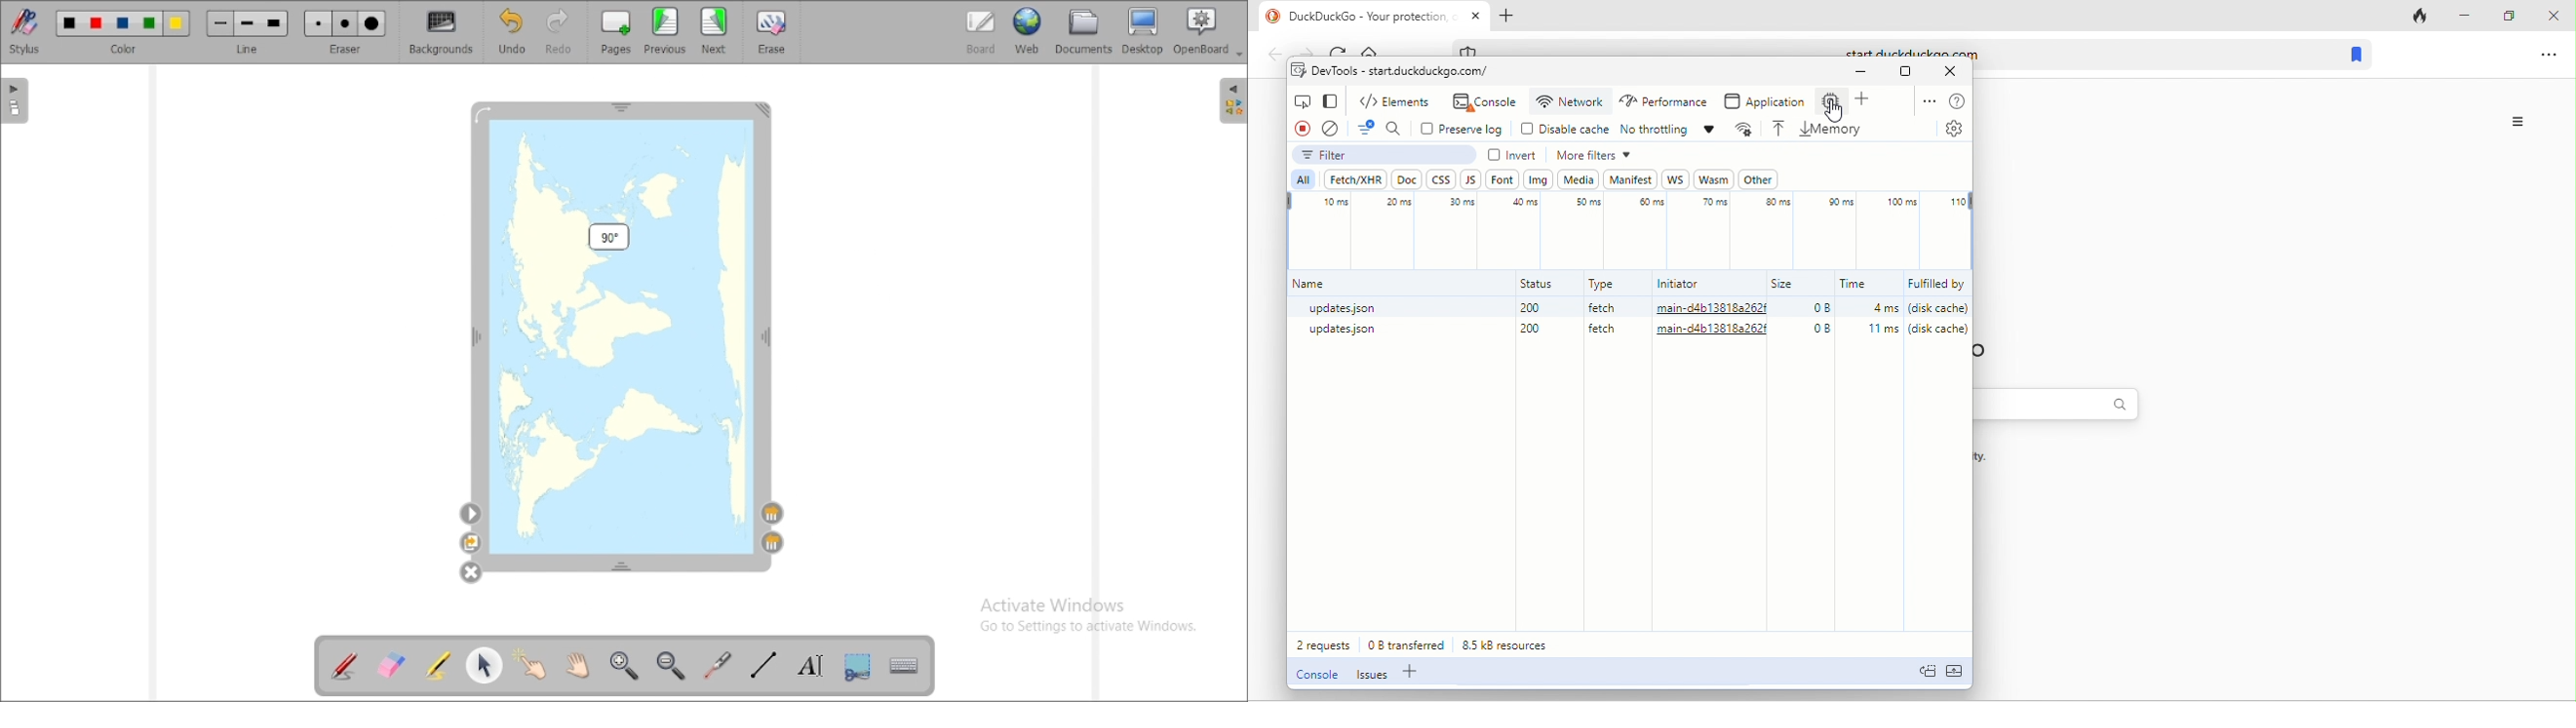 The width and height of the screenshot is (2576, 728). Describe the element at coordinates (2552, 17) in the screenshot. I see `close` at that location.